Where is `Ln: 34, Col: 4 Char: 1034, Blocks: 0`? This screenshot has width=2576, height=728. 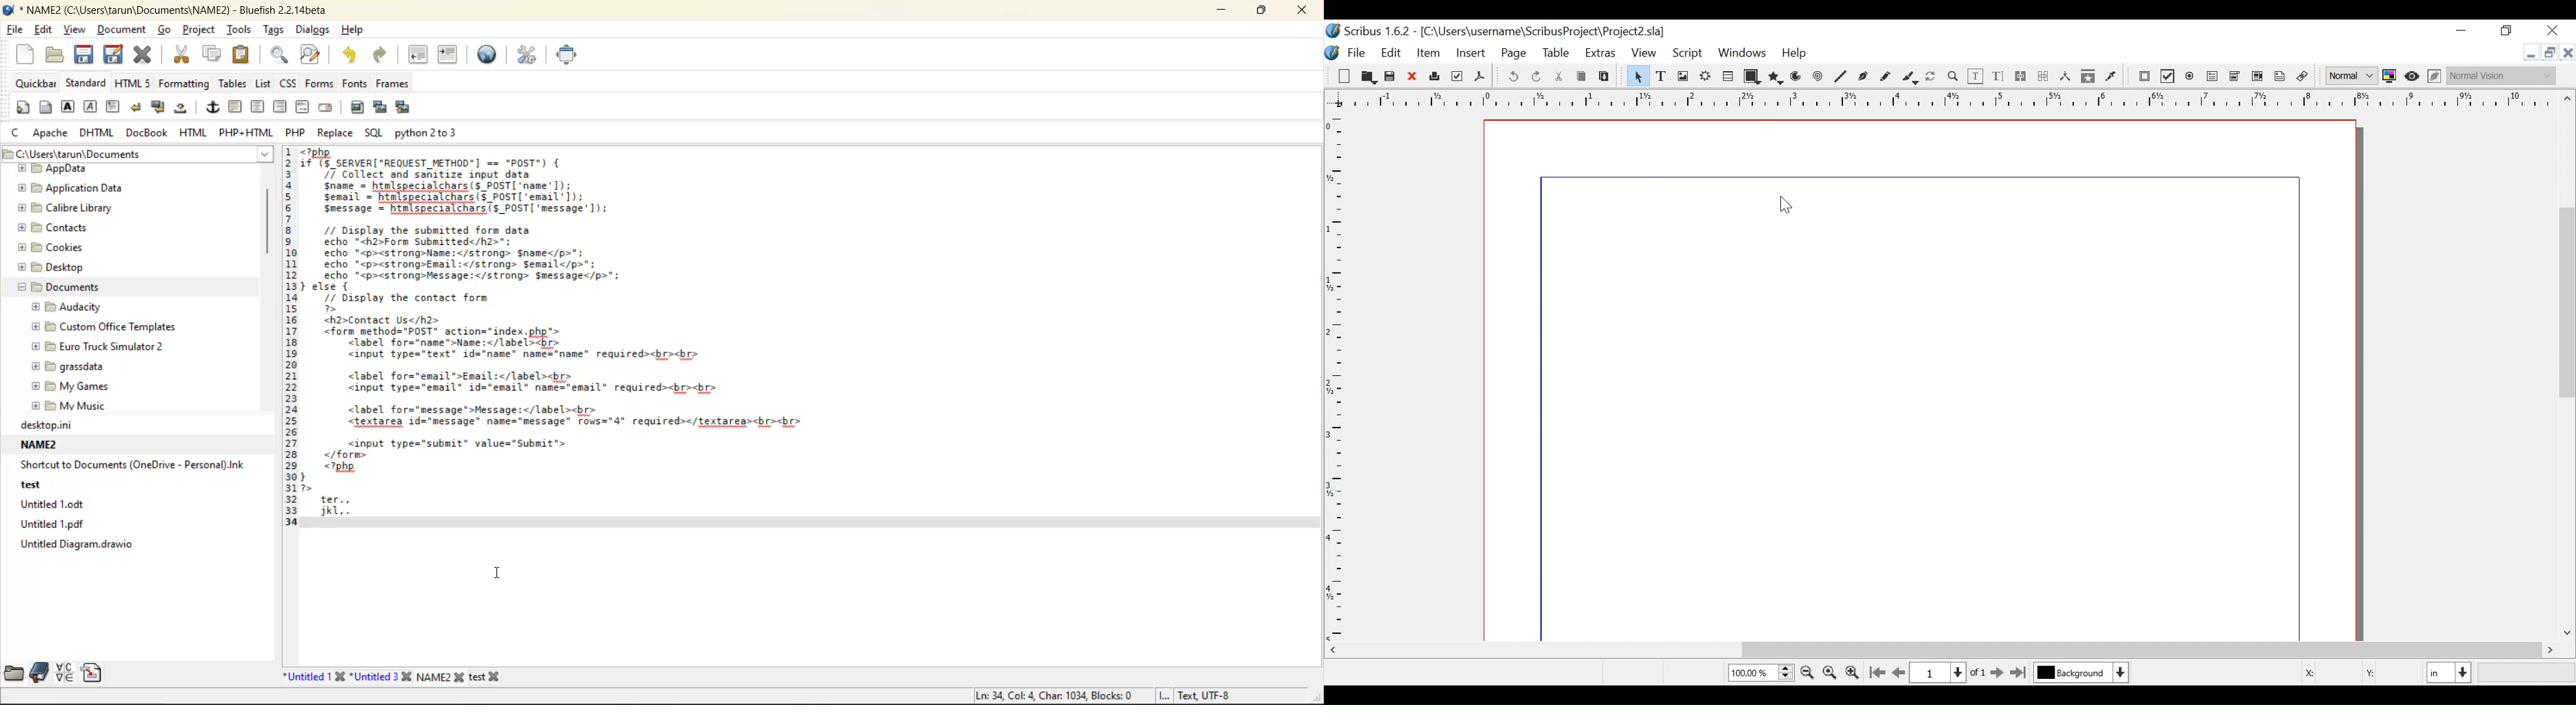
Ln: 34, Col: 4 Char: 1034, Blocks: 0 is located at coordinates (1046, 693).